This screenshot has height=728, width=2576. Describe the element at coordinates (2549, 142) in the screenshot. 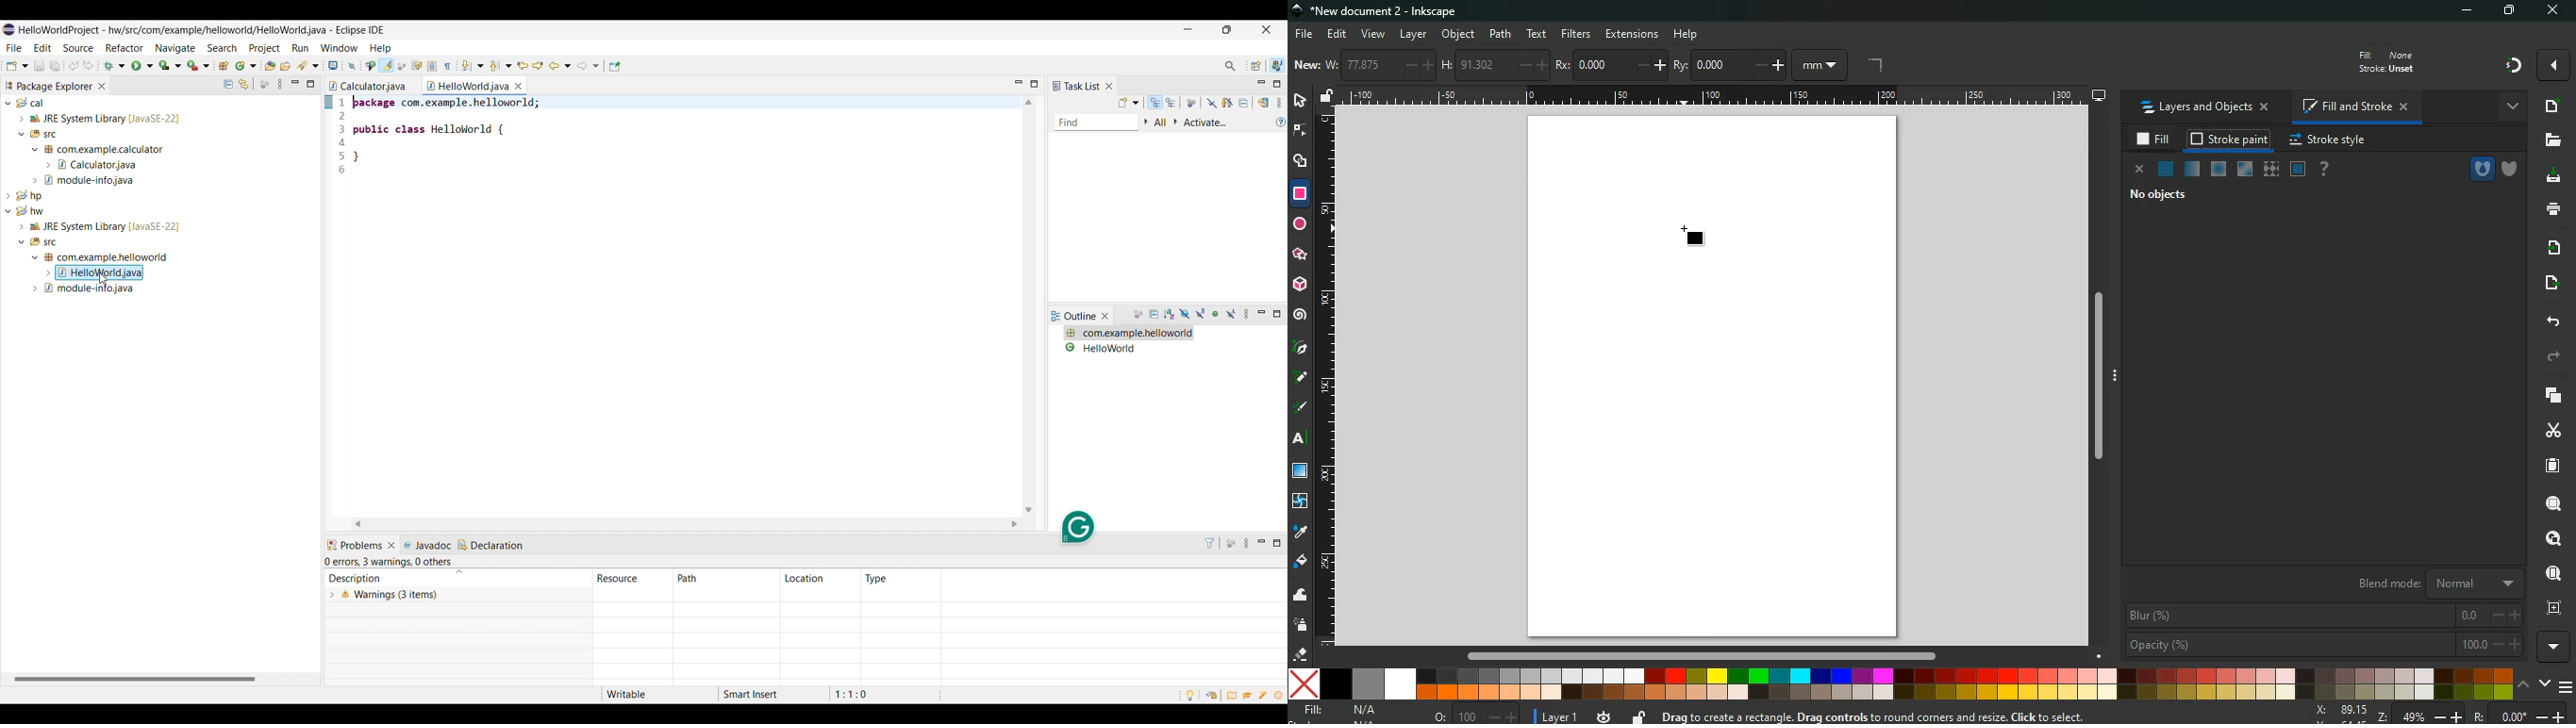

I see `files` at that location.